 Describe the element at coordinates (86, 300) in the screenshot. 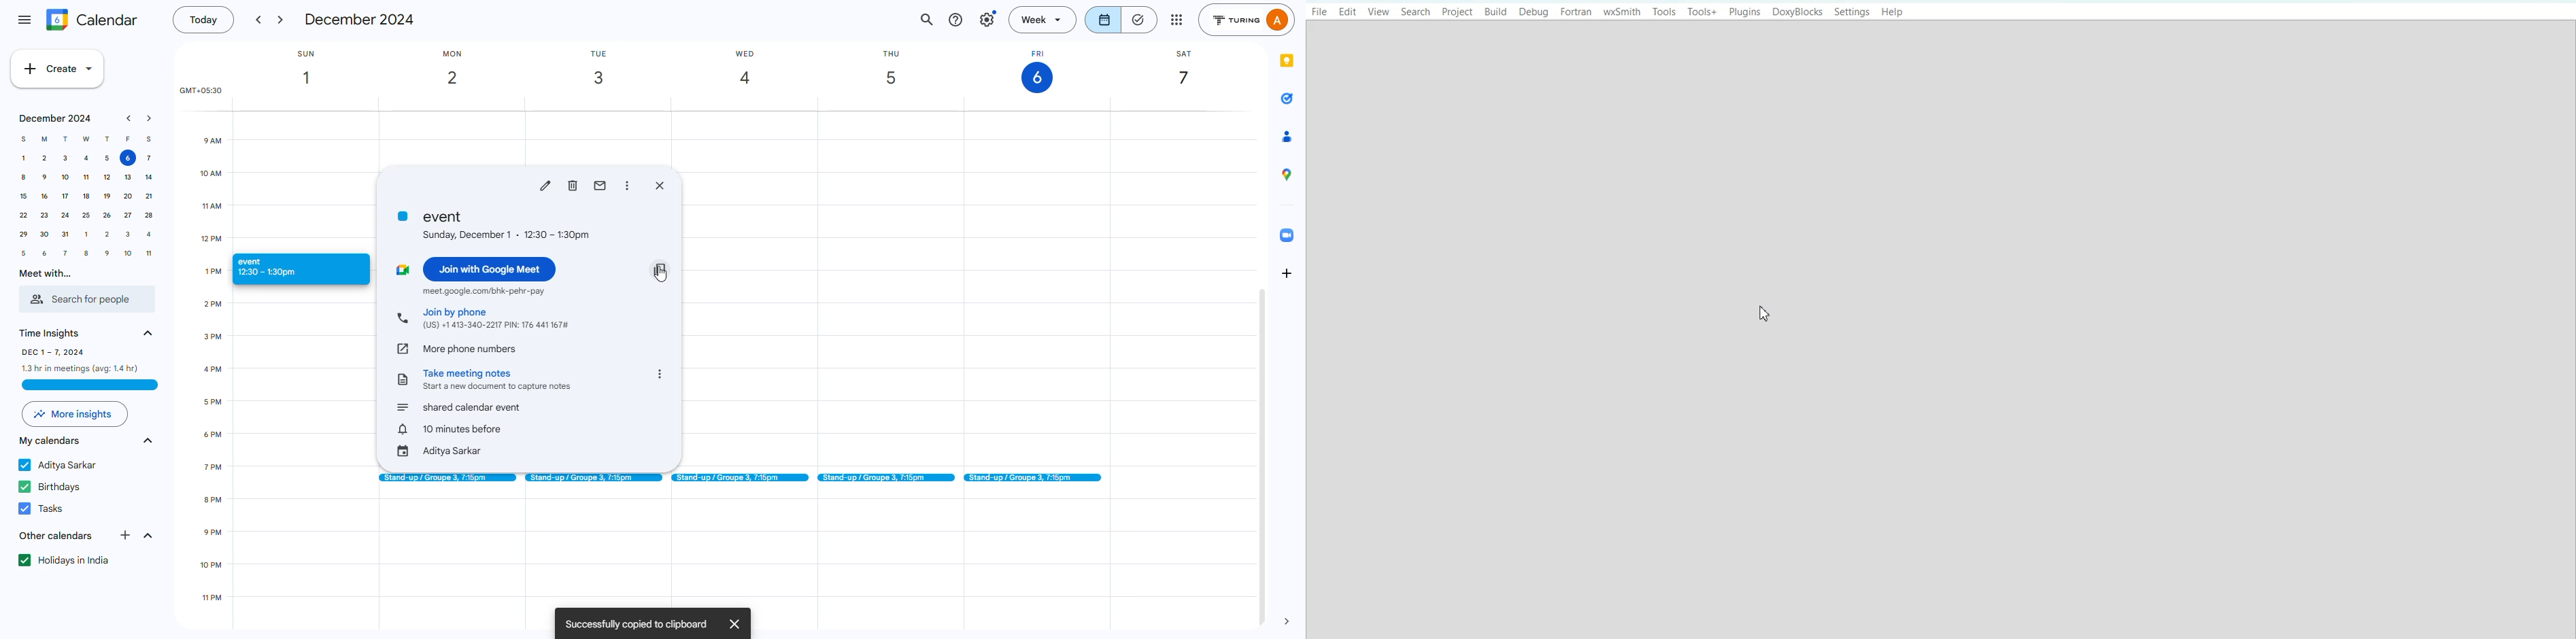

I see `search` at that location.